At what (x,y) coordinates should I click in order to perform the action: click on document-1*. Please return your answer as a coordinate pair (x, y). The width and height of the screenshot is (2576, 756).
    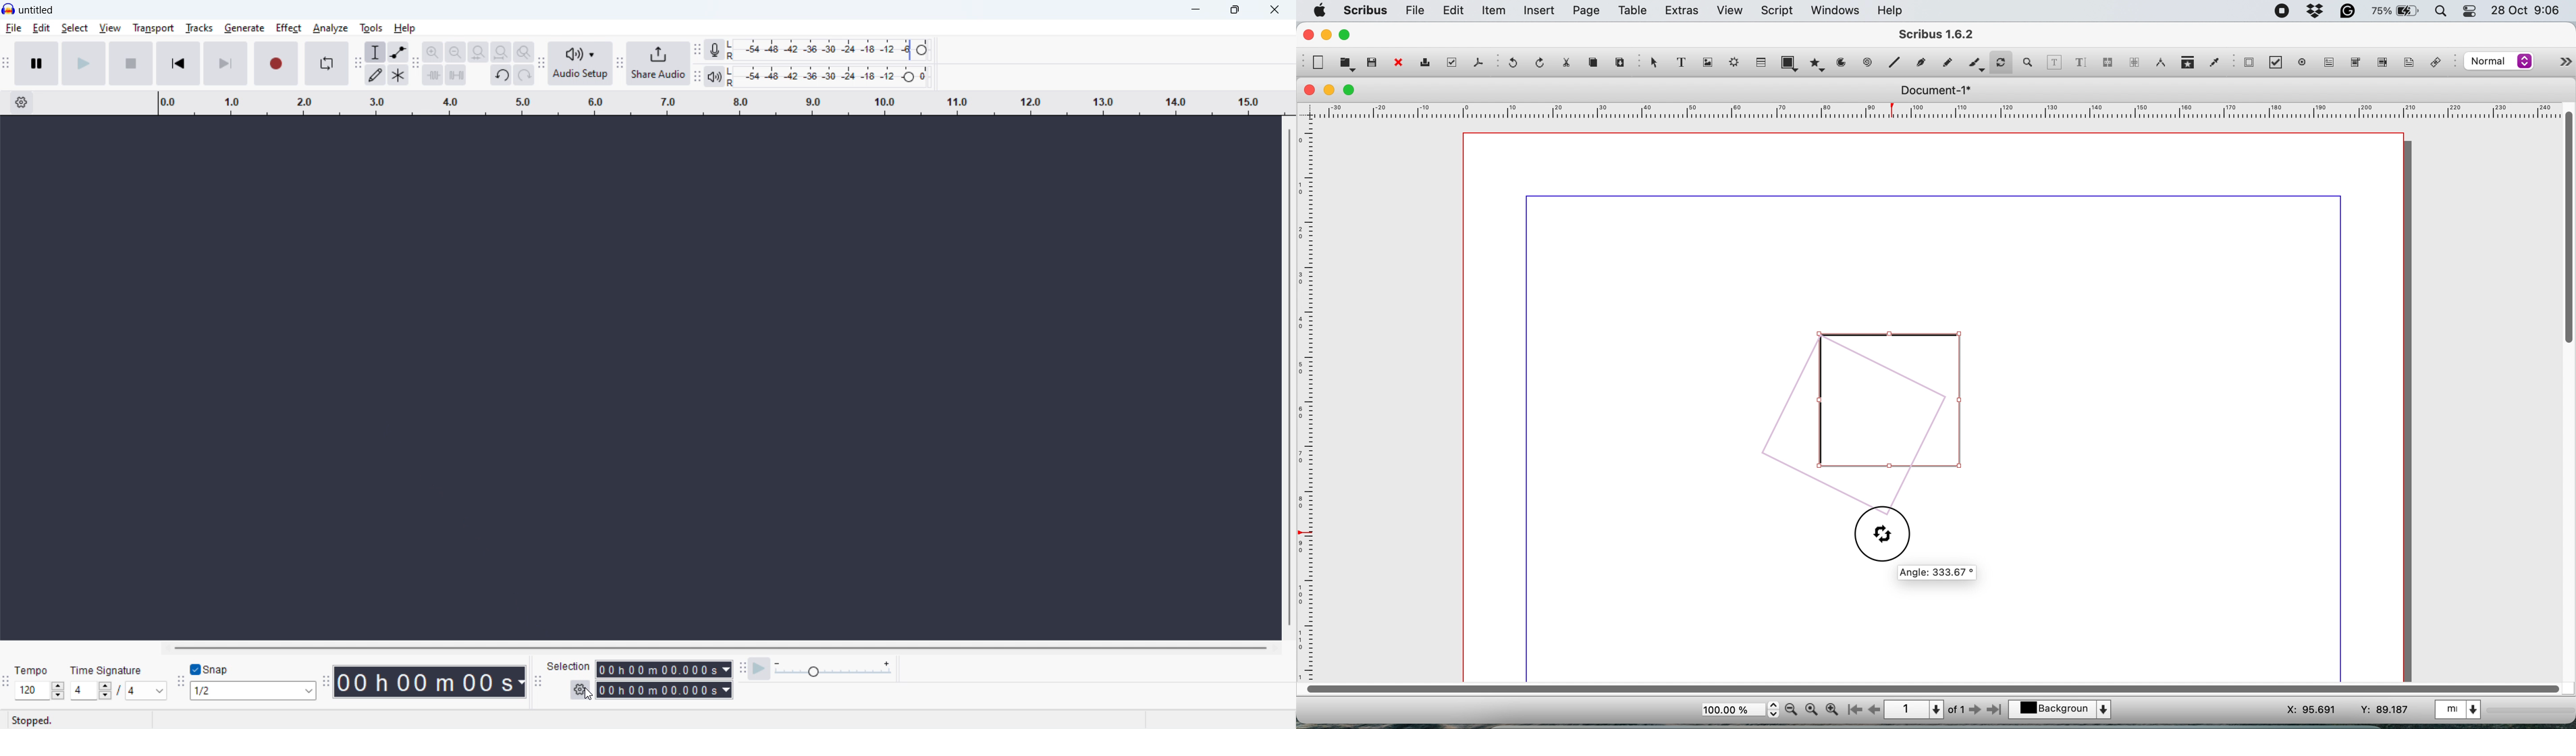
    Looking at the image, I should click on (1933, 91).